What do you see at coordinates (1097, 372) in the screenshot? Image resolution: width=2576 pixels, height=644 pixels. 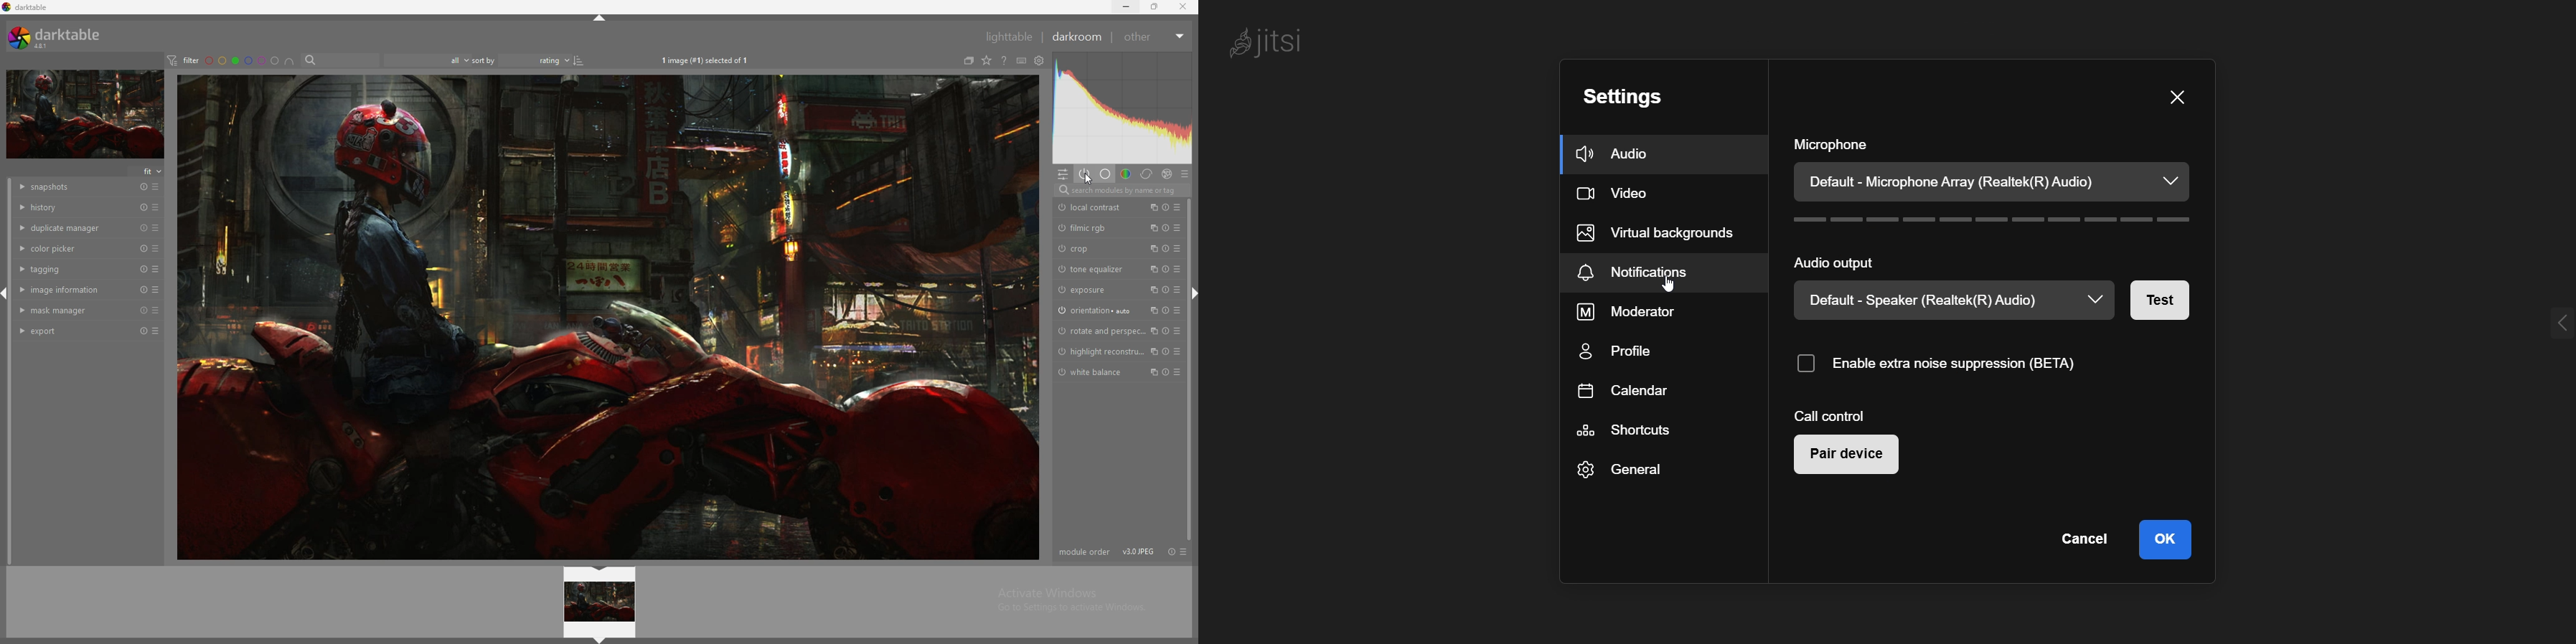 I see `white balance` at bounding box center [1097, 372].